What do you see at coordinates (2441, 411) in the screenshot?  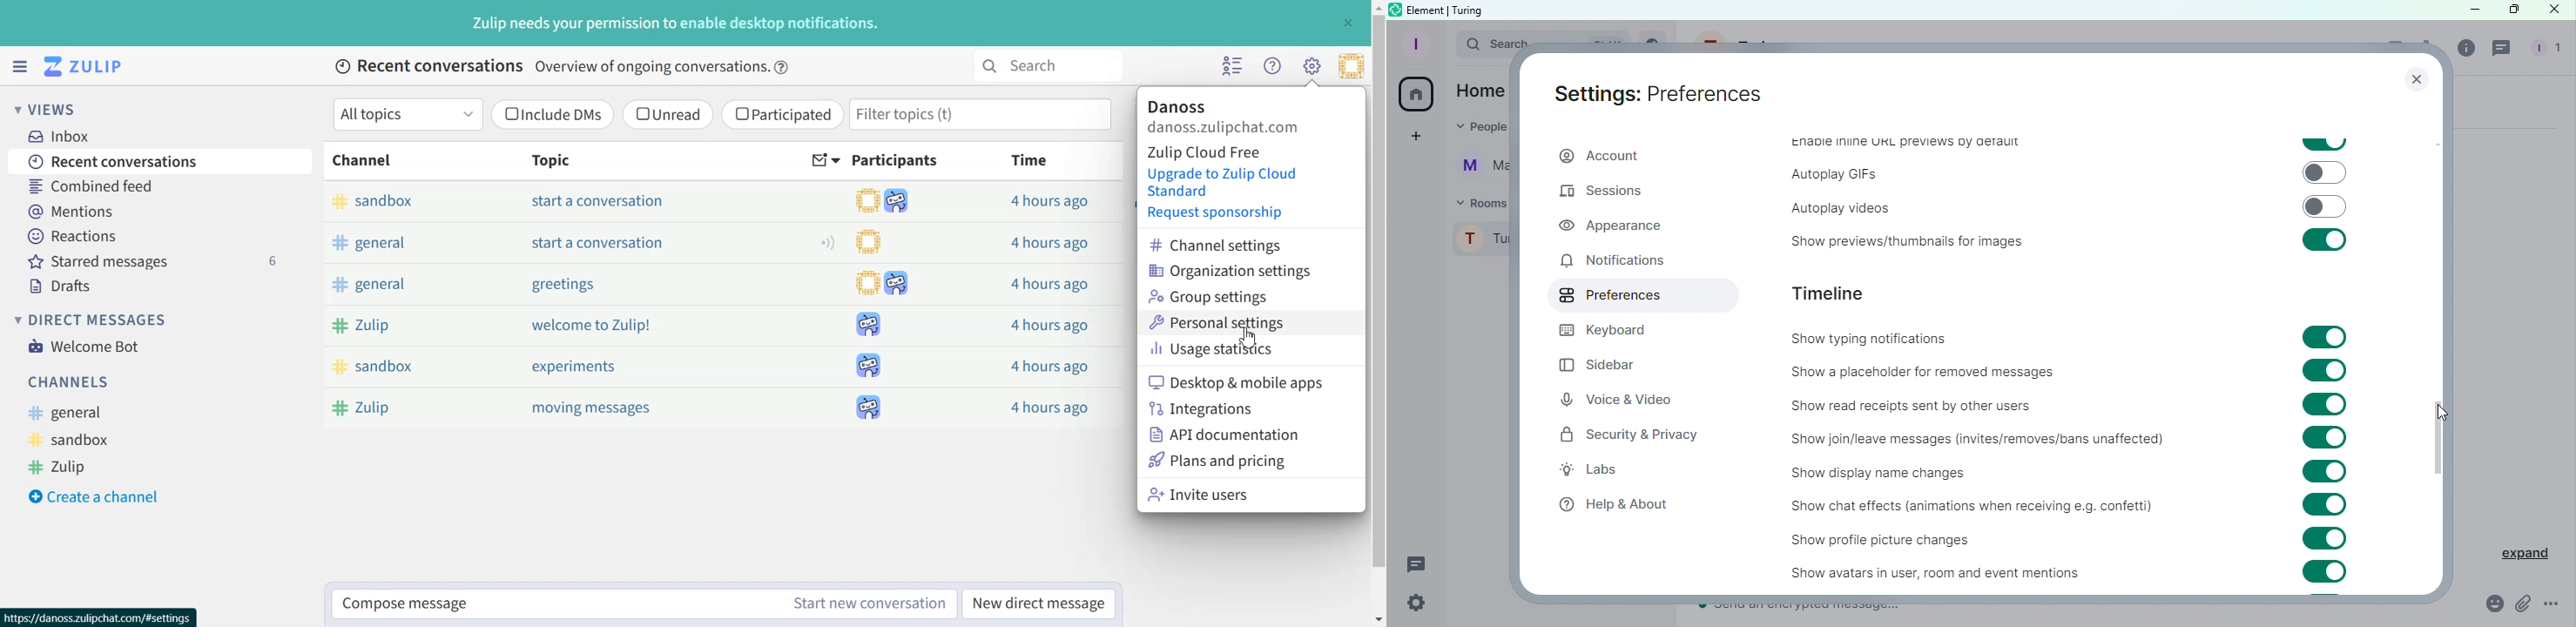 I see `Cursor` at bounding box center [2441, 411].